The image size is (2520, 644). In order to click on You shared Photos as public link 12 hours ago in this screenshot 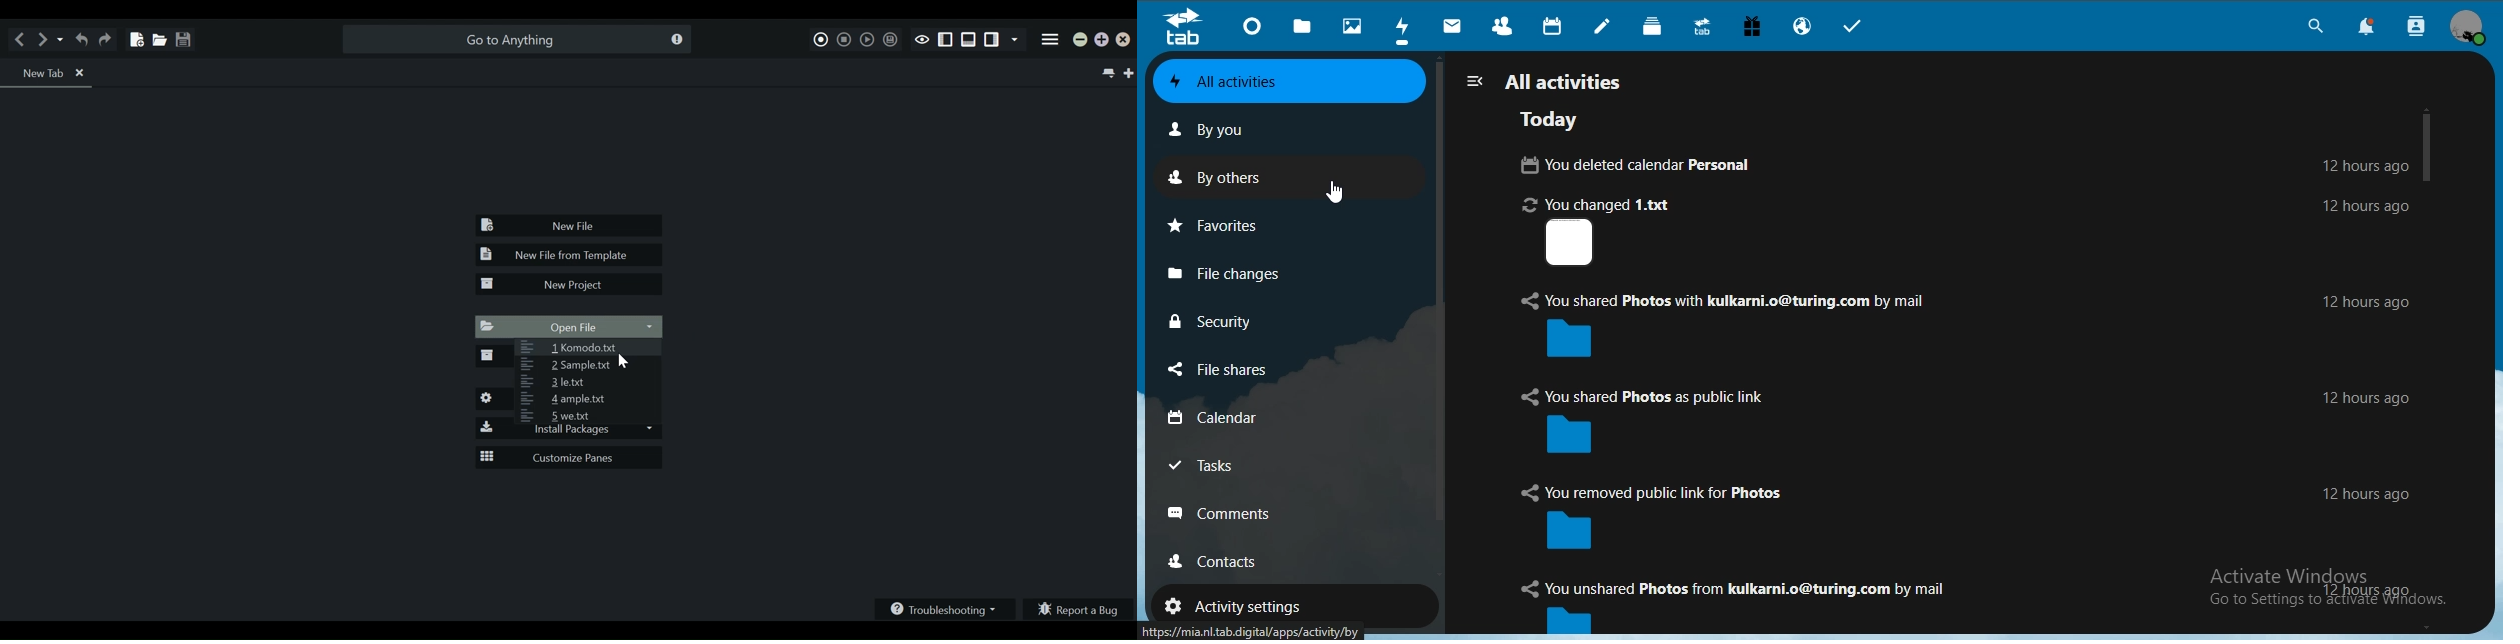, I will do `click(1961, 421)`.